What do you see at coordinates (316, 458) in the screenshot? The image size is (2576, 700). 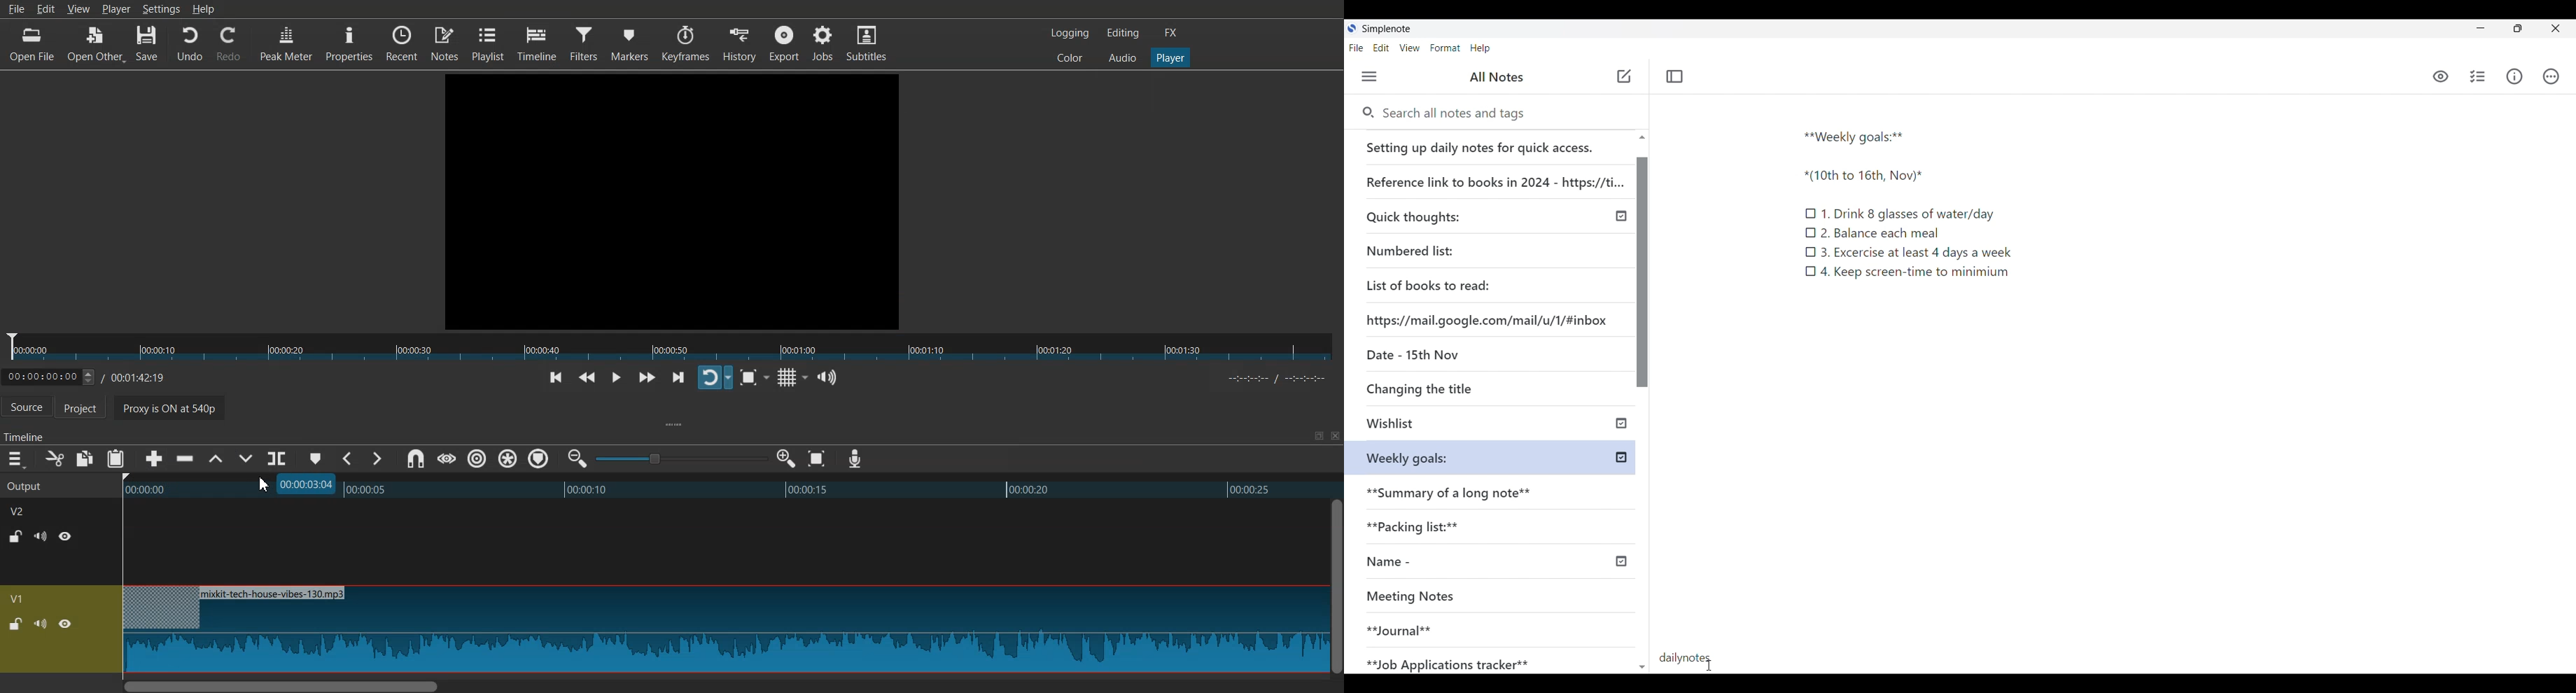 I see `Add marker` at bounding box center [316, 458].